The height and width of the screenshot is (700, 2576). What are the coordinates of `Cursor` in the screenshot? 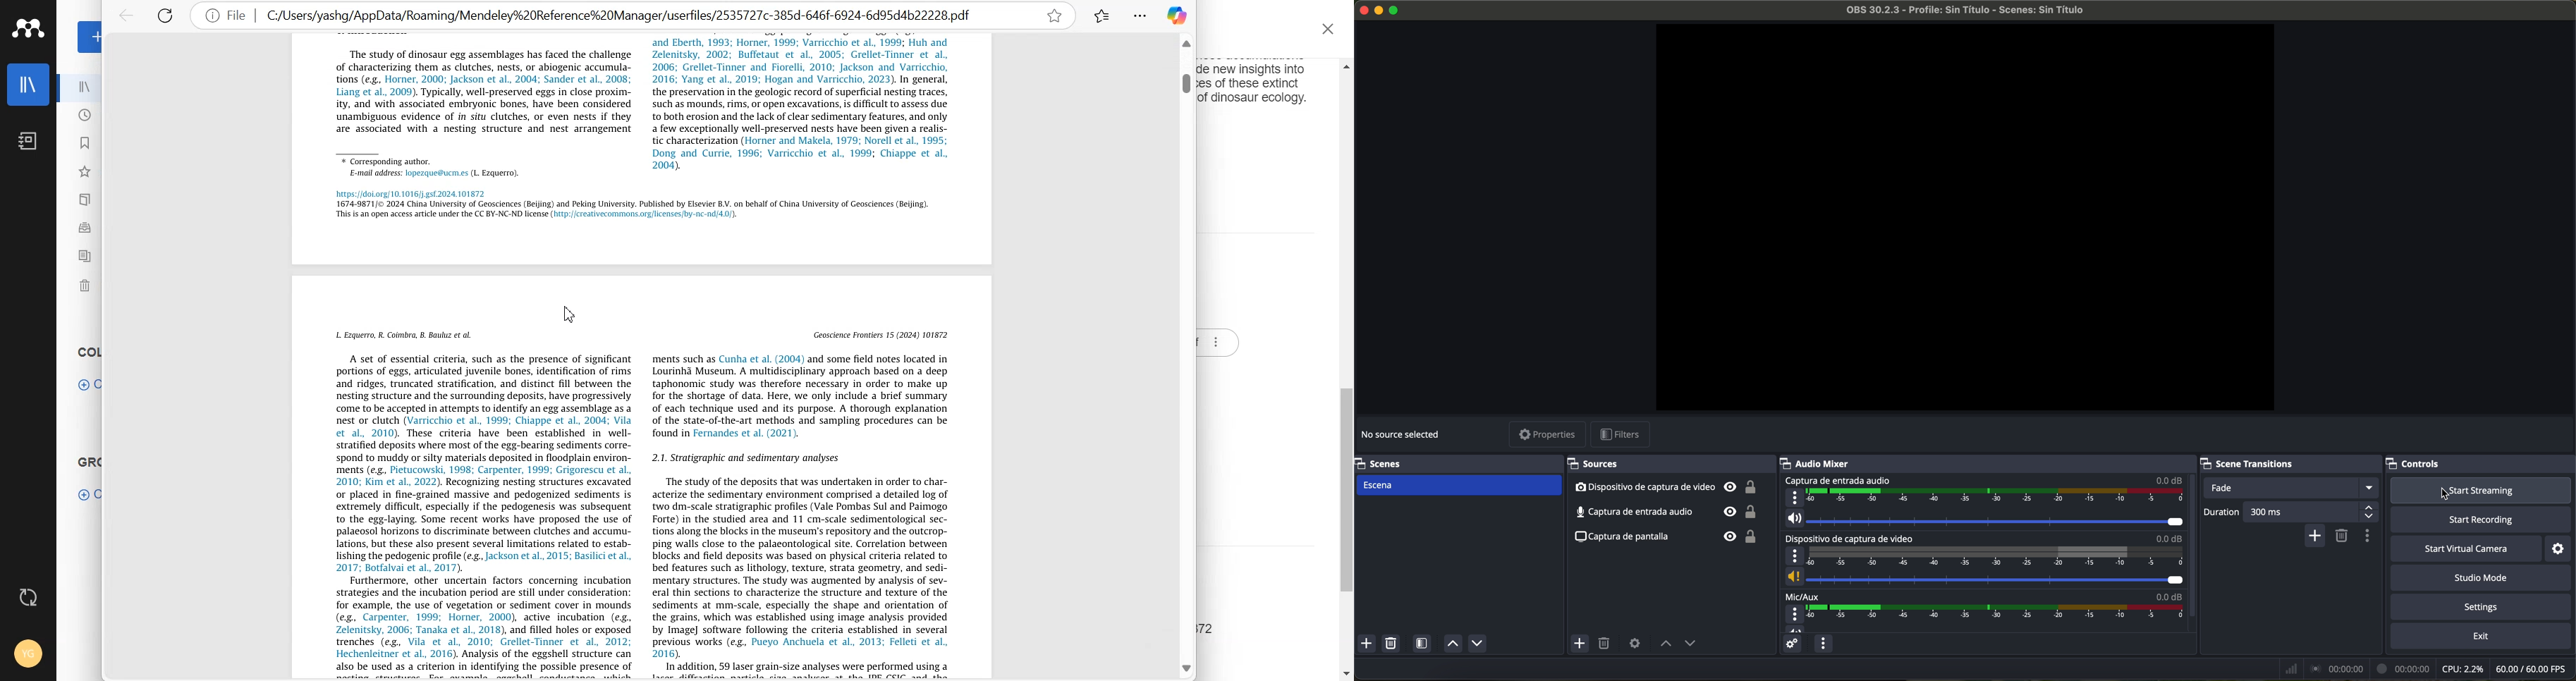 It's located at (574, 312).